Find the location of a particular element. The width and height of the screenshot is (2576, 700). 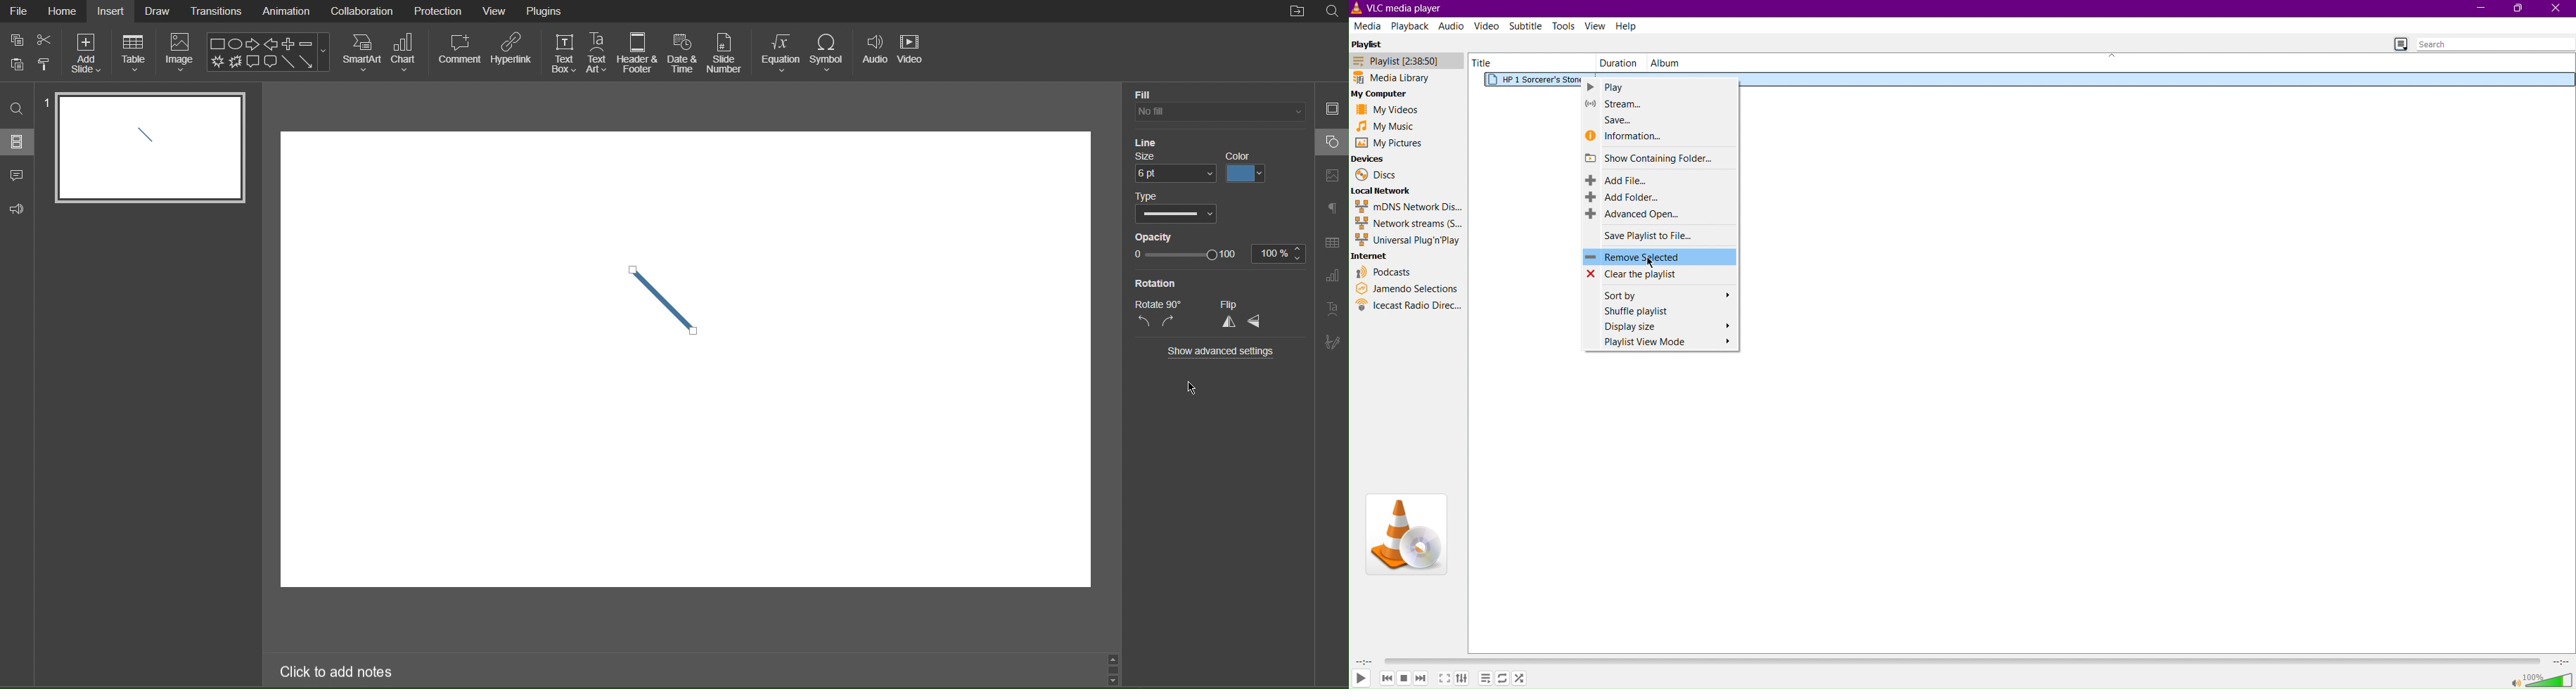

Opacity is located at coordinates (1152, 236).